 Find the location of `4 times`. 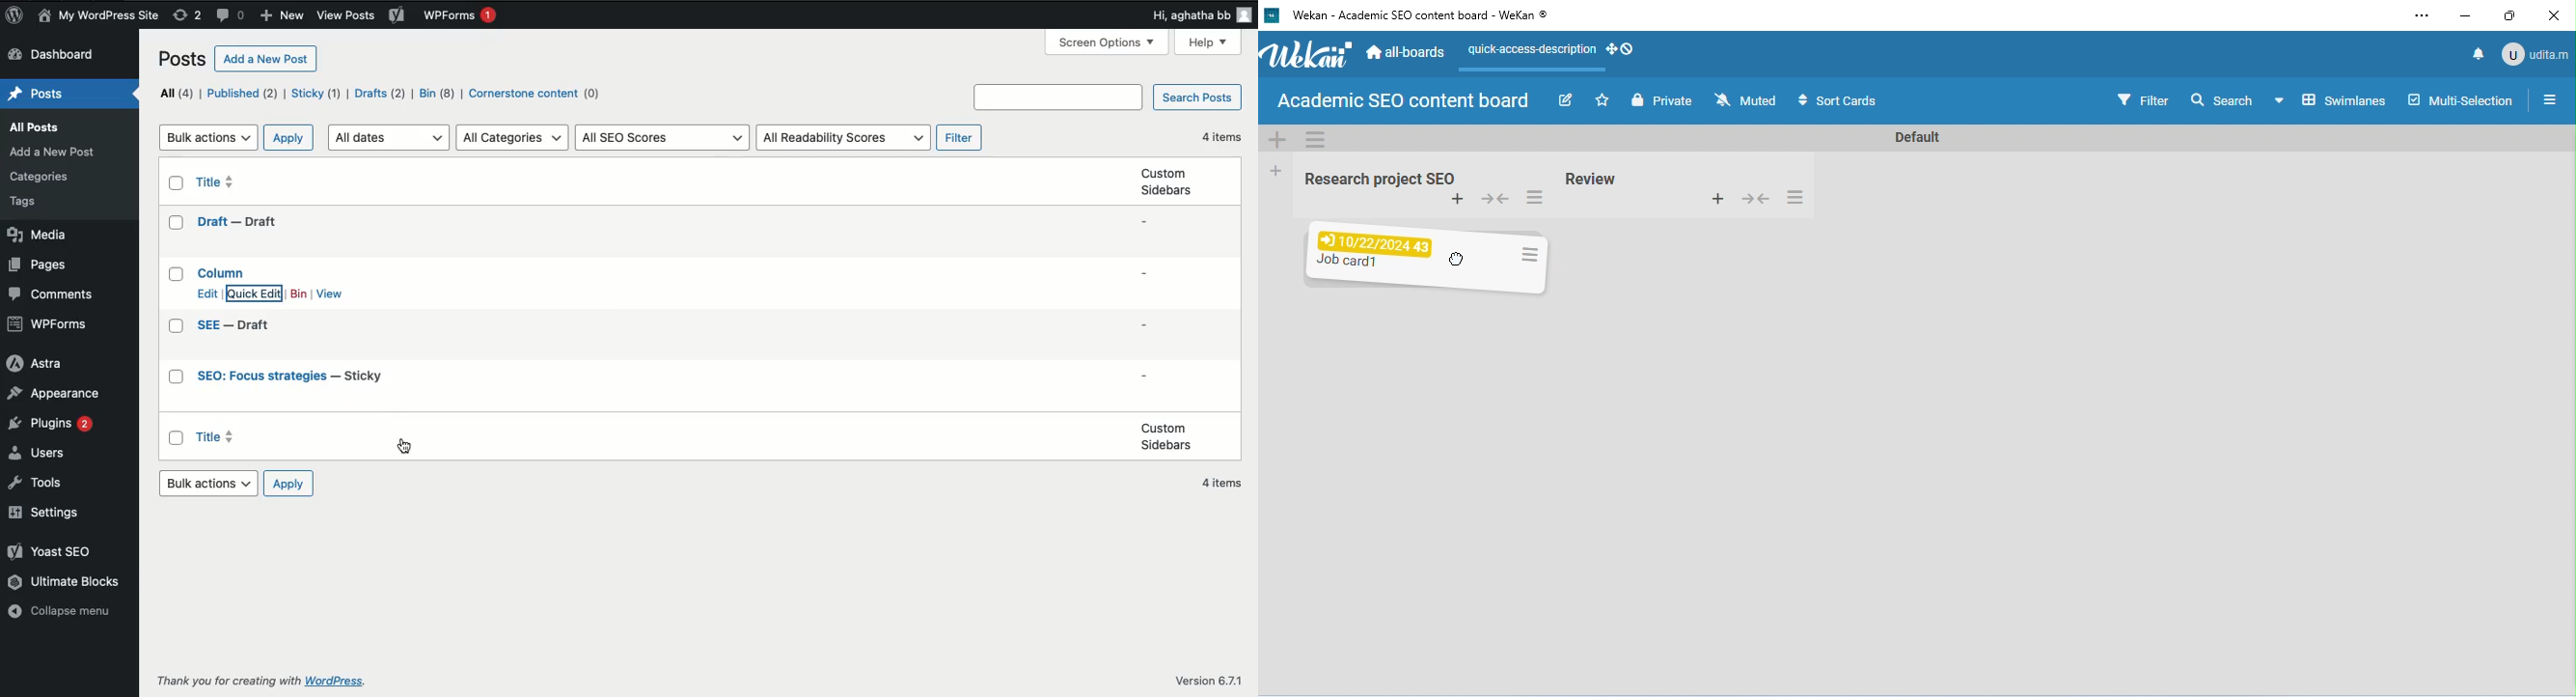

4 times is located at coordinates (1225, 484).